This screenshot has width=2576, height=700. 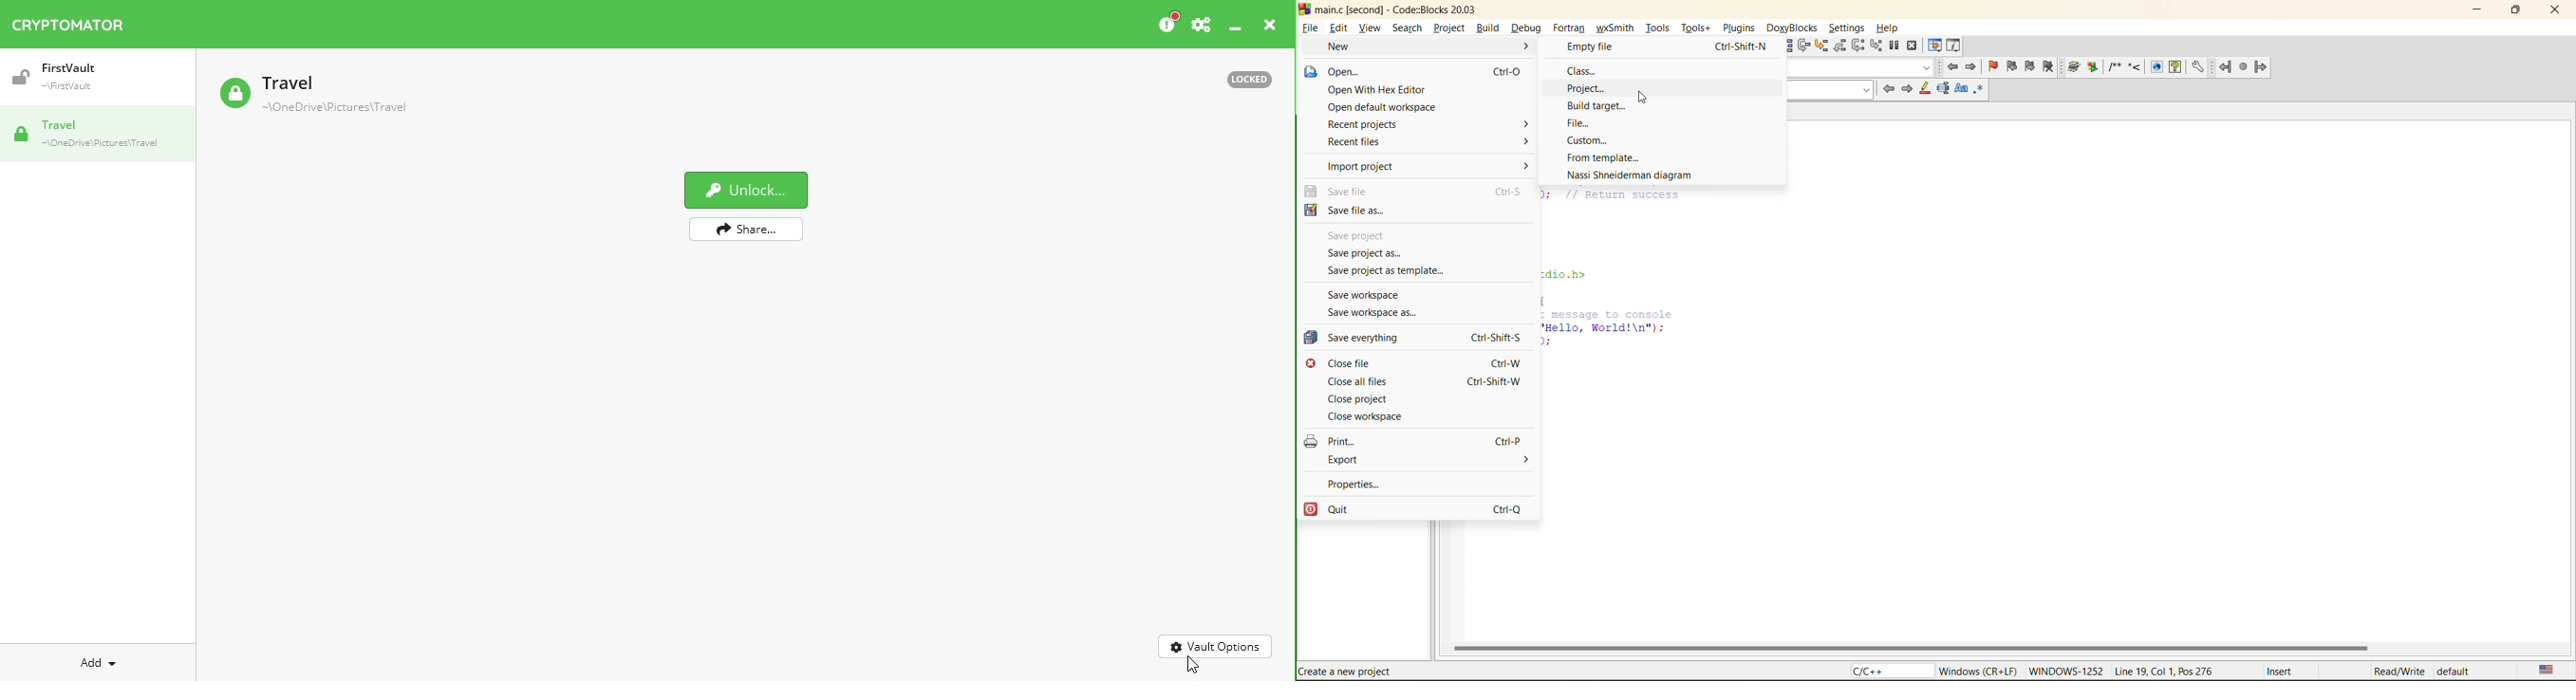 I want to click on zdio.h>, so click(x=1566, y=273).